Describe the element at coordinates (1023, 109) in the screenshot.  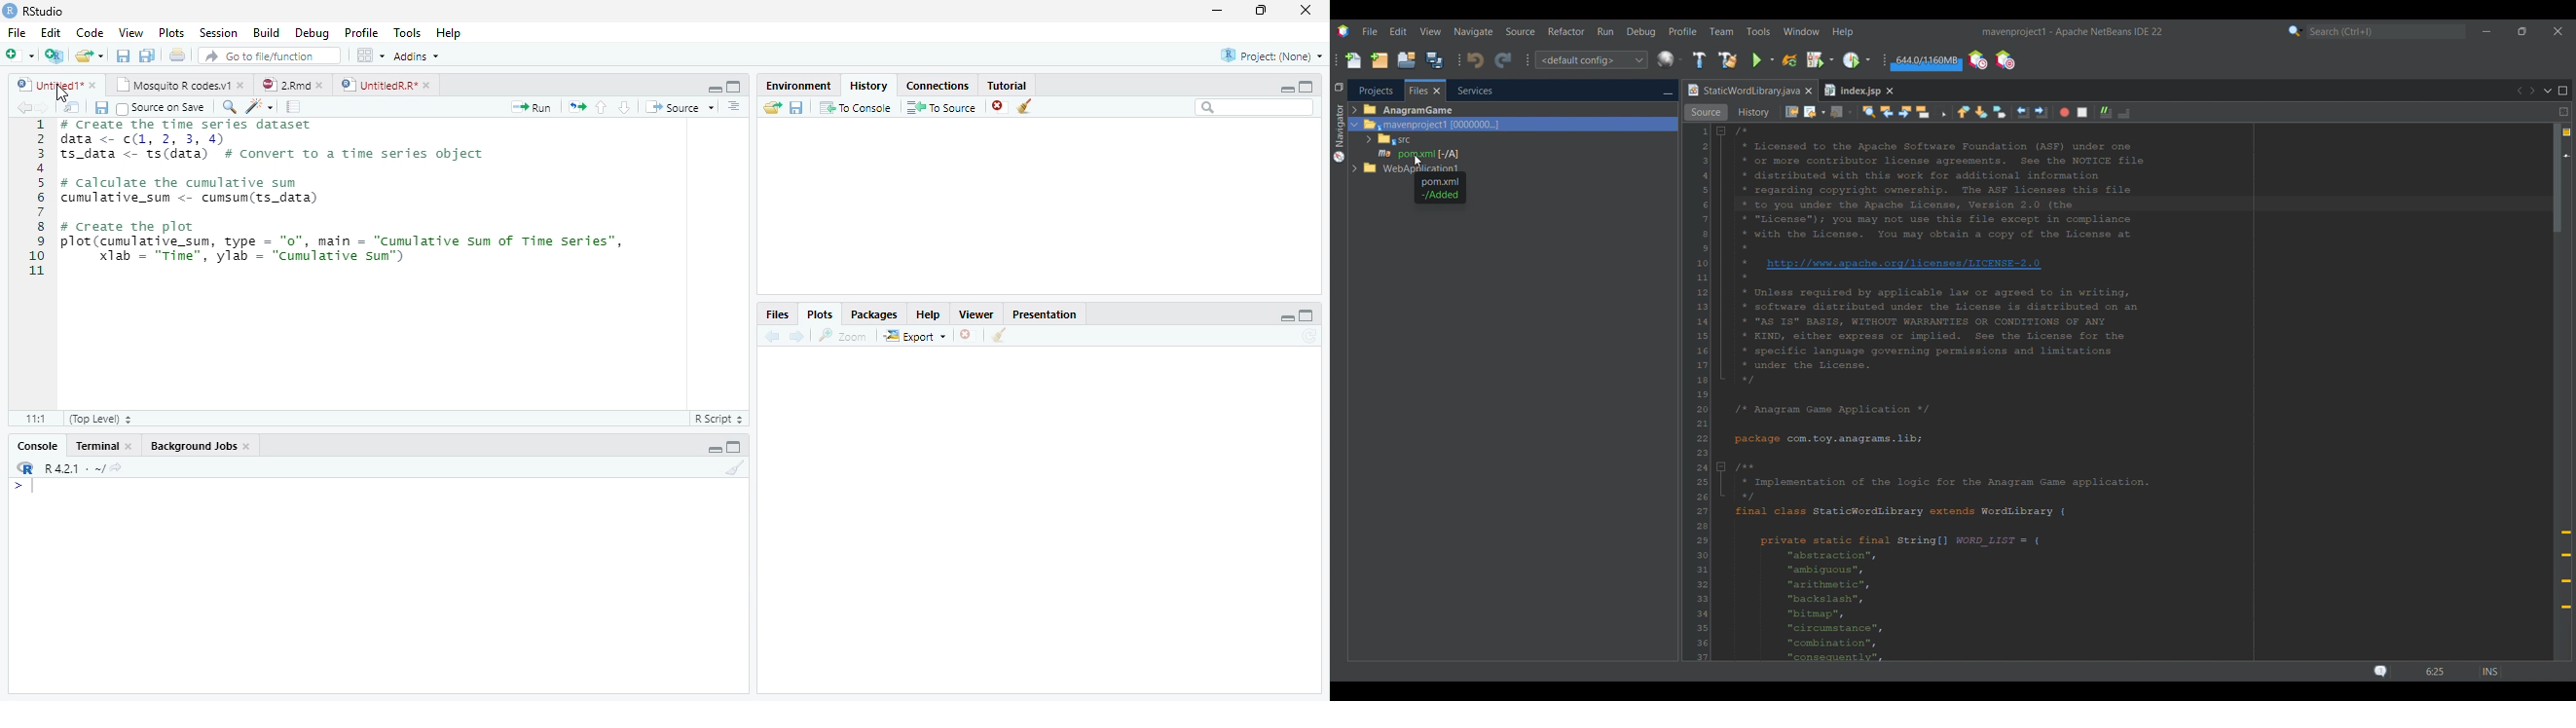
I see `Clear Console` at that location.